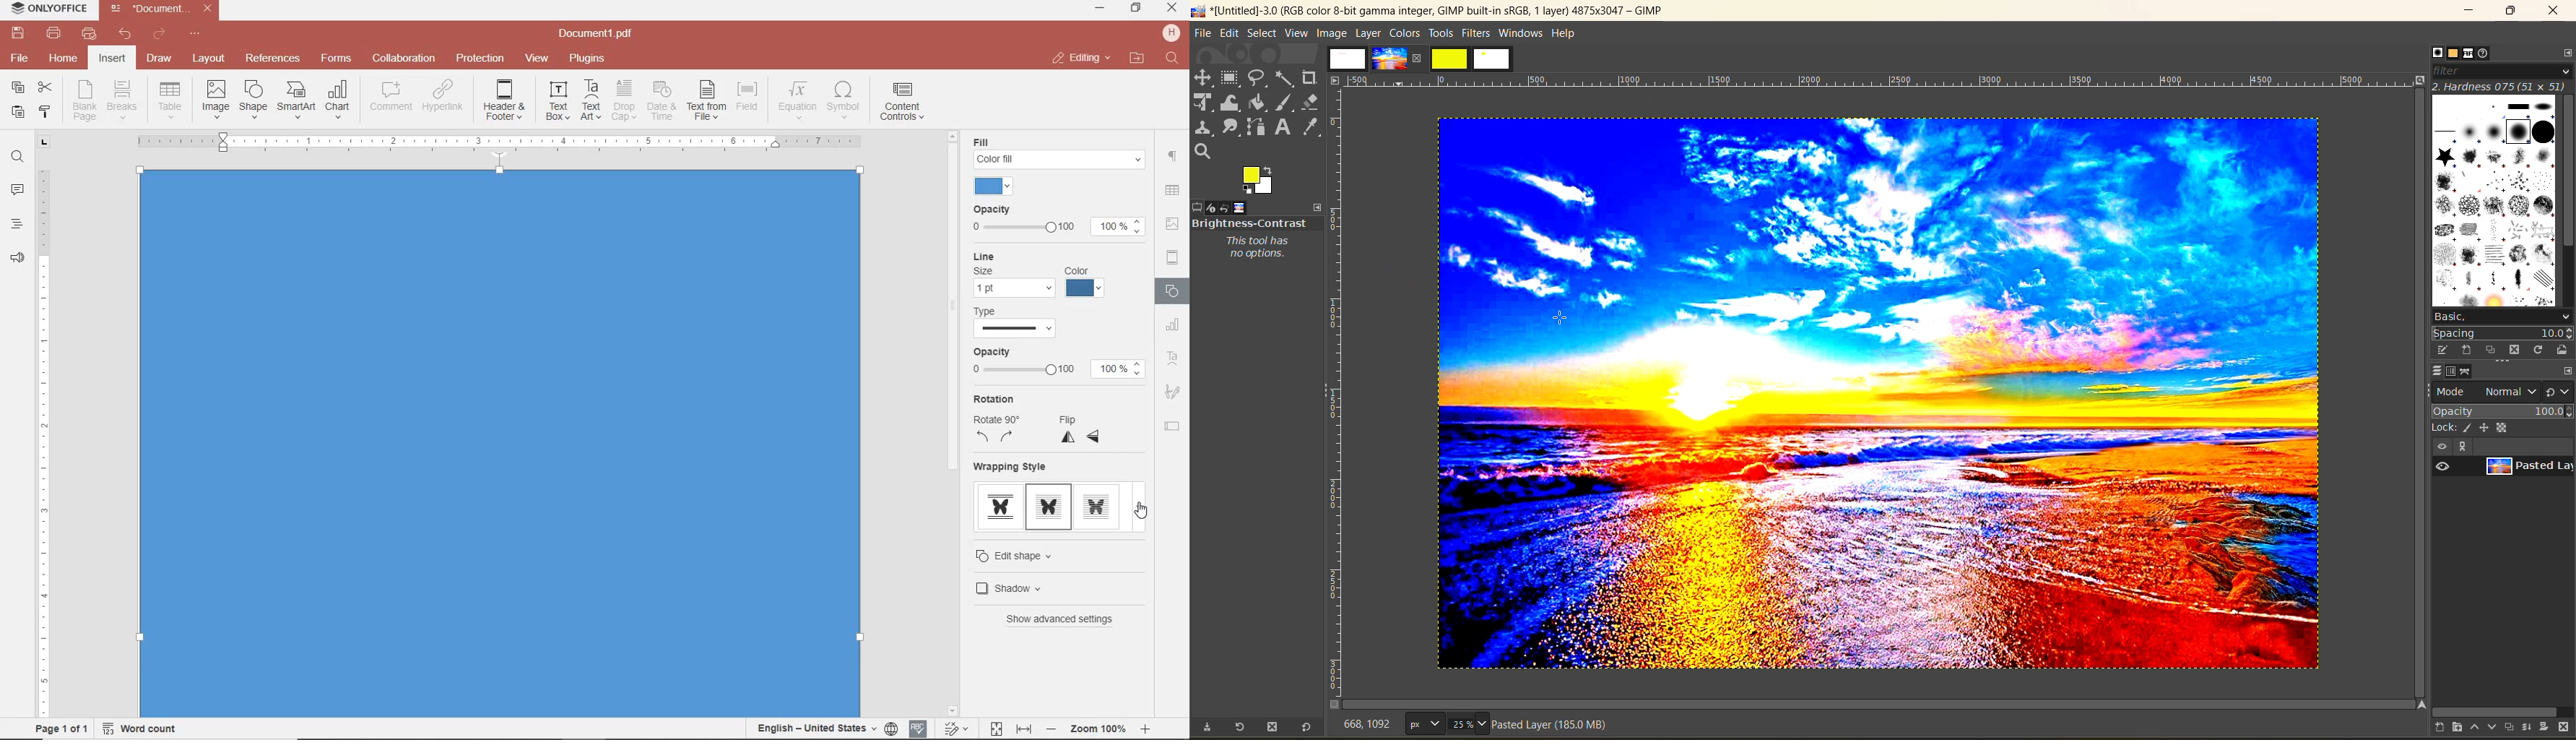 This screenshot has height=756, width=2576. Describe the element at coordinates (338, 101) in the screenshot. I see `INSERT CHAT` at that location.